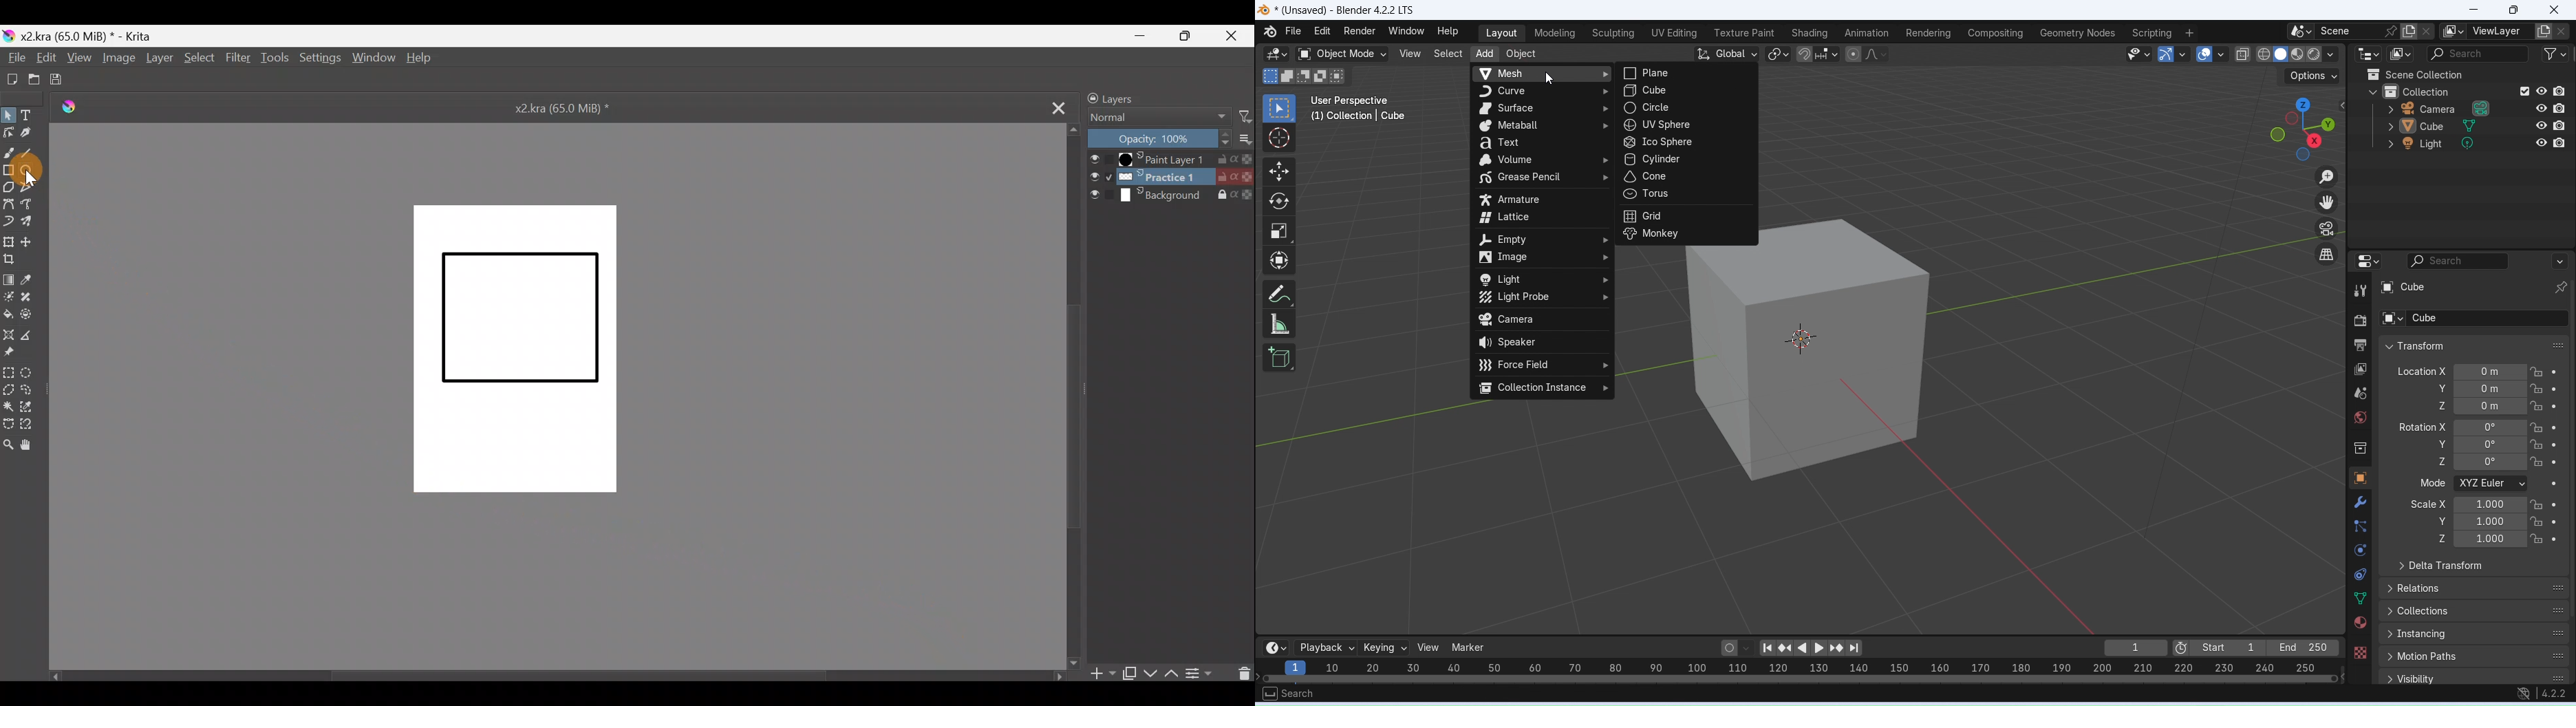  What do you see at coordinates (120, 59) in the screenshot?
I see `Image` at bounding box center [120, 59].